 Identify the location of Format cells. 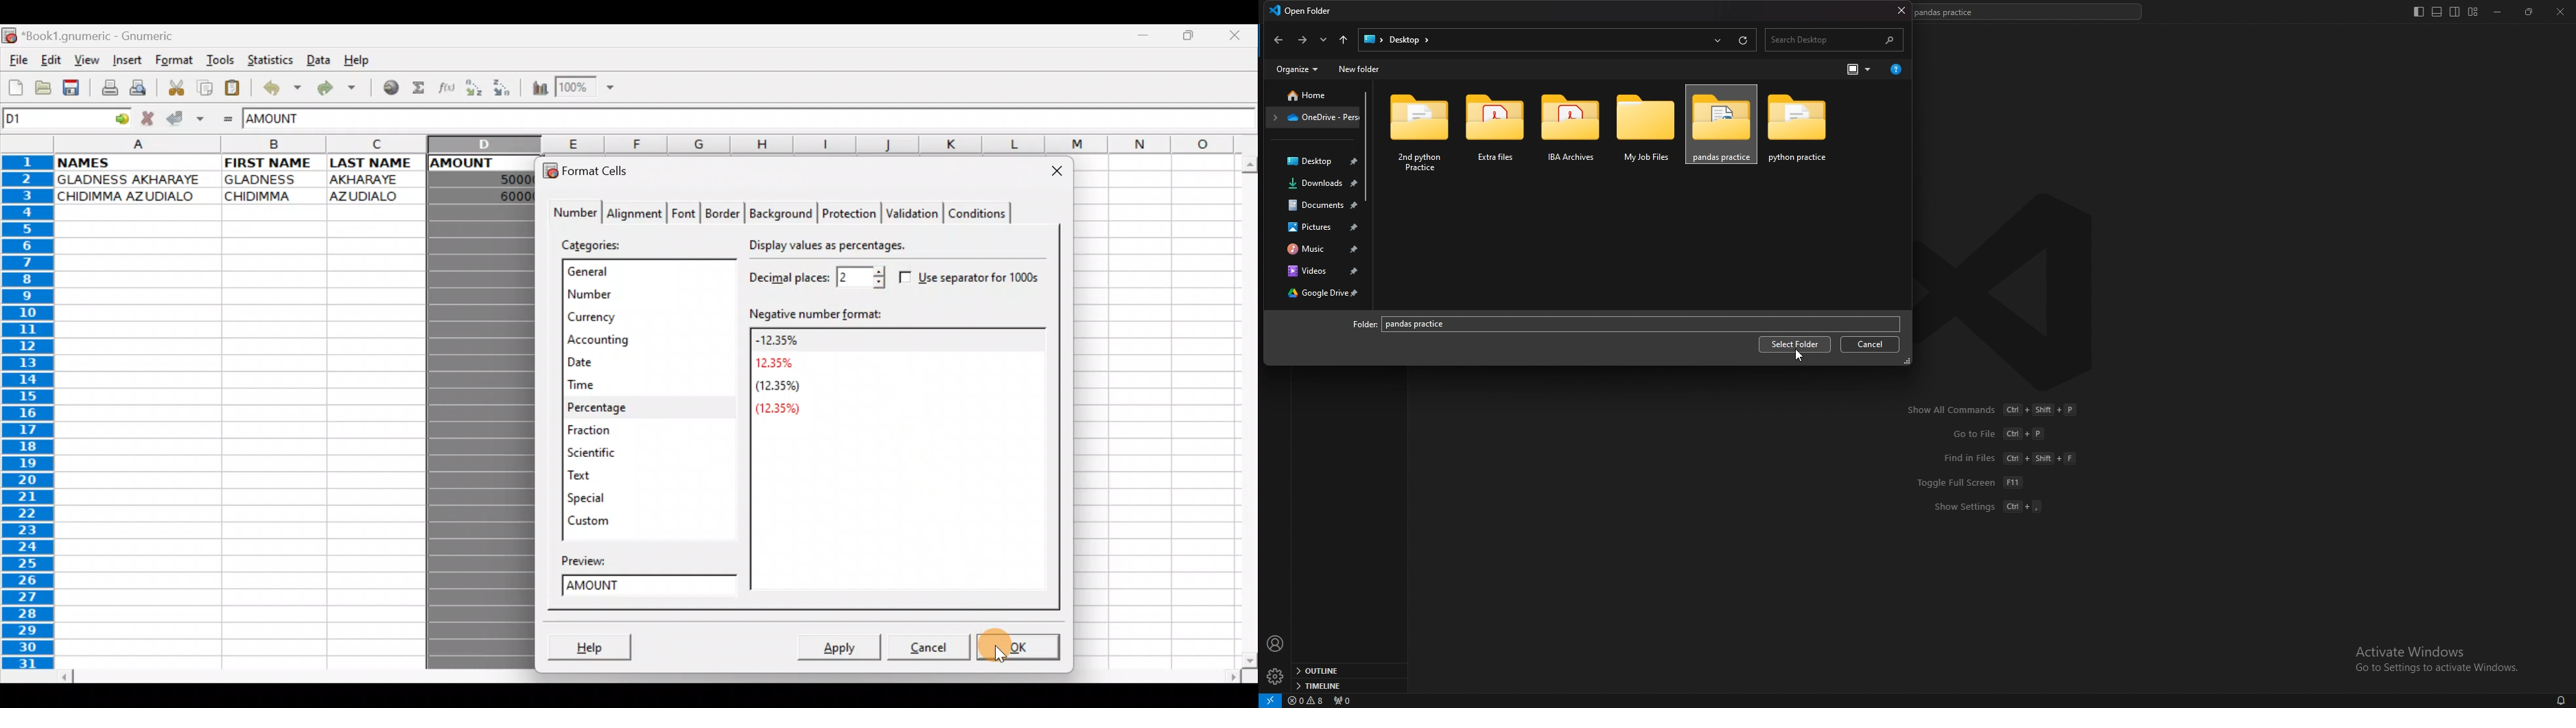
(593, 169).